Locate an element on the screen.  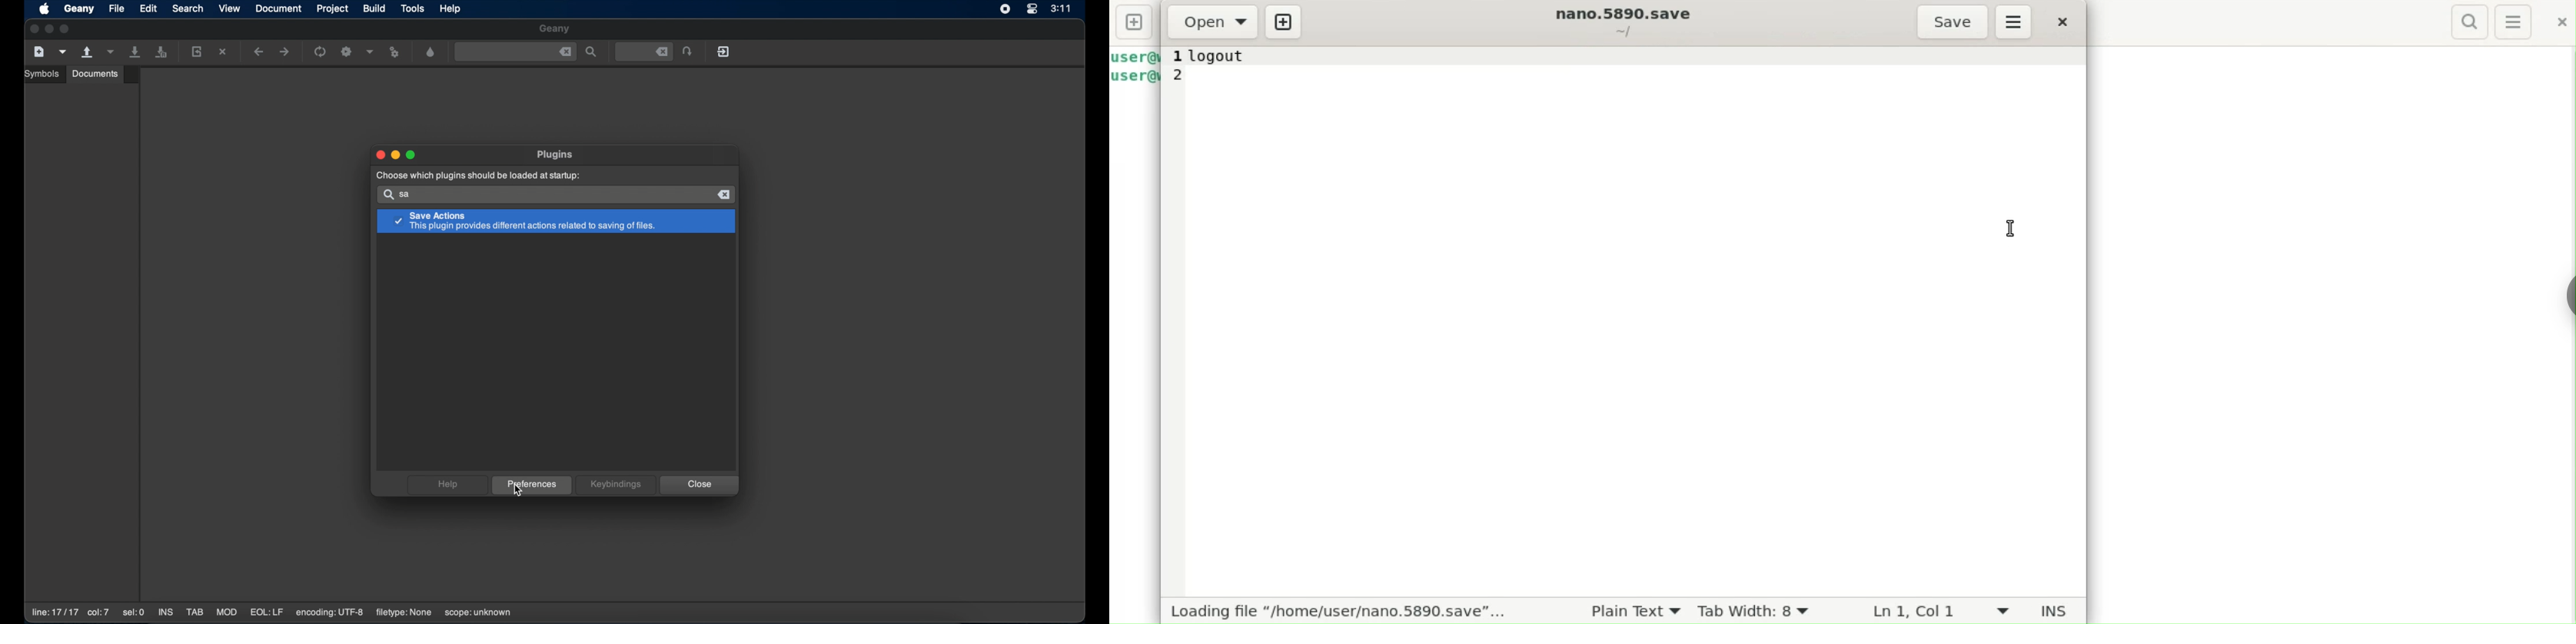
reload the current file is located at coordinates (197, 51).